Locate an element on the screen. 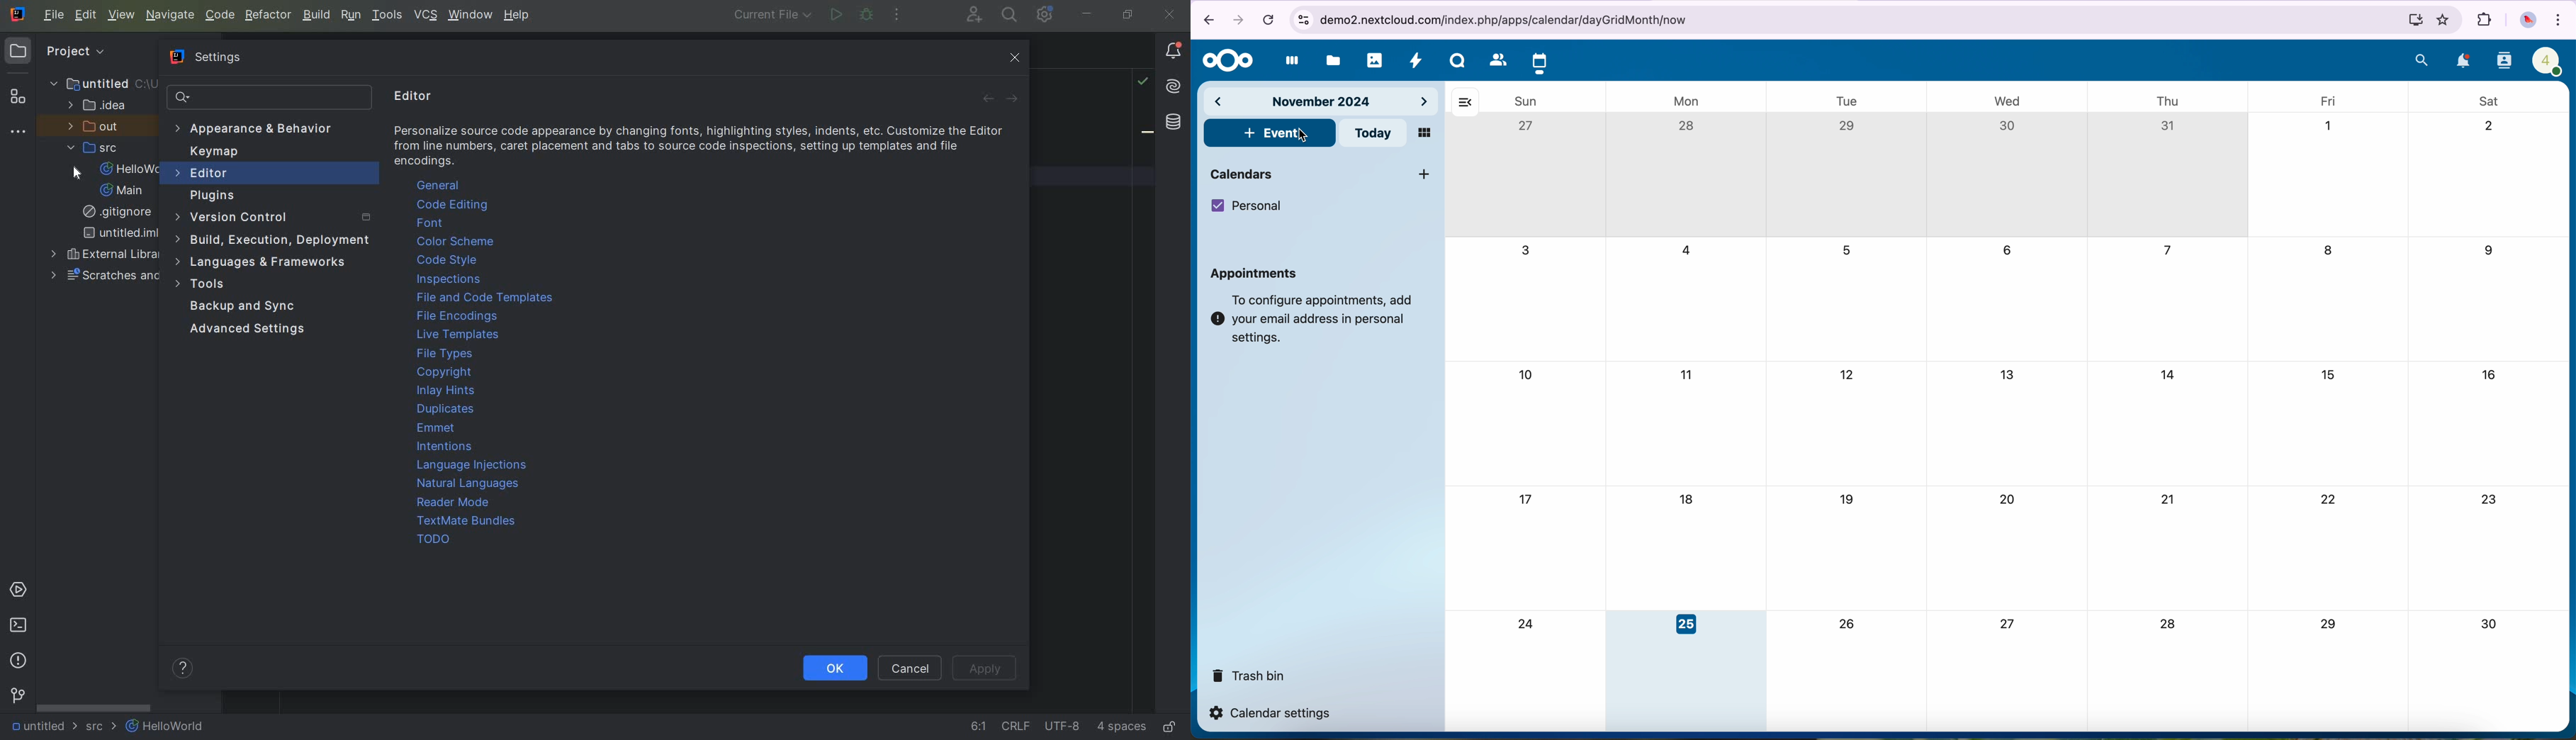 This screenshot has height=756, width=2576. cursor is located at coordinates (1303, 138).